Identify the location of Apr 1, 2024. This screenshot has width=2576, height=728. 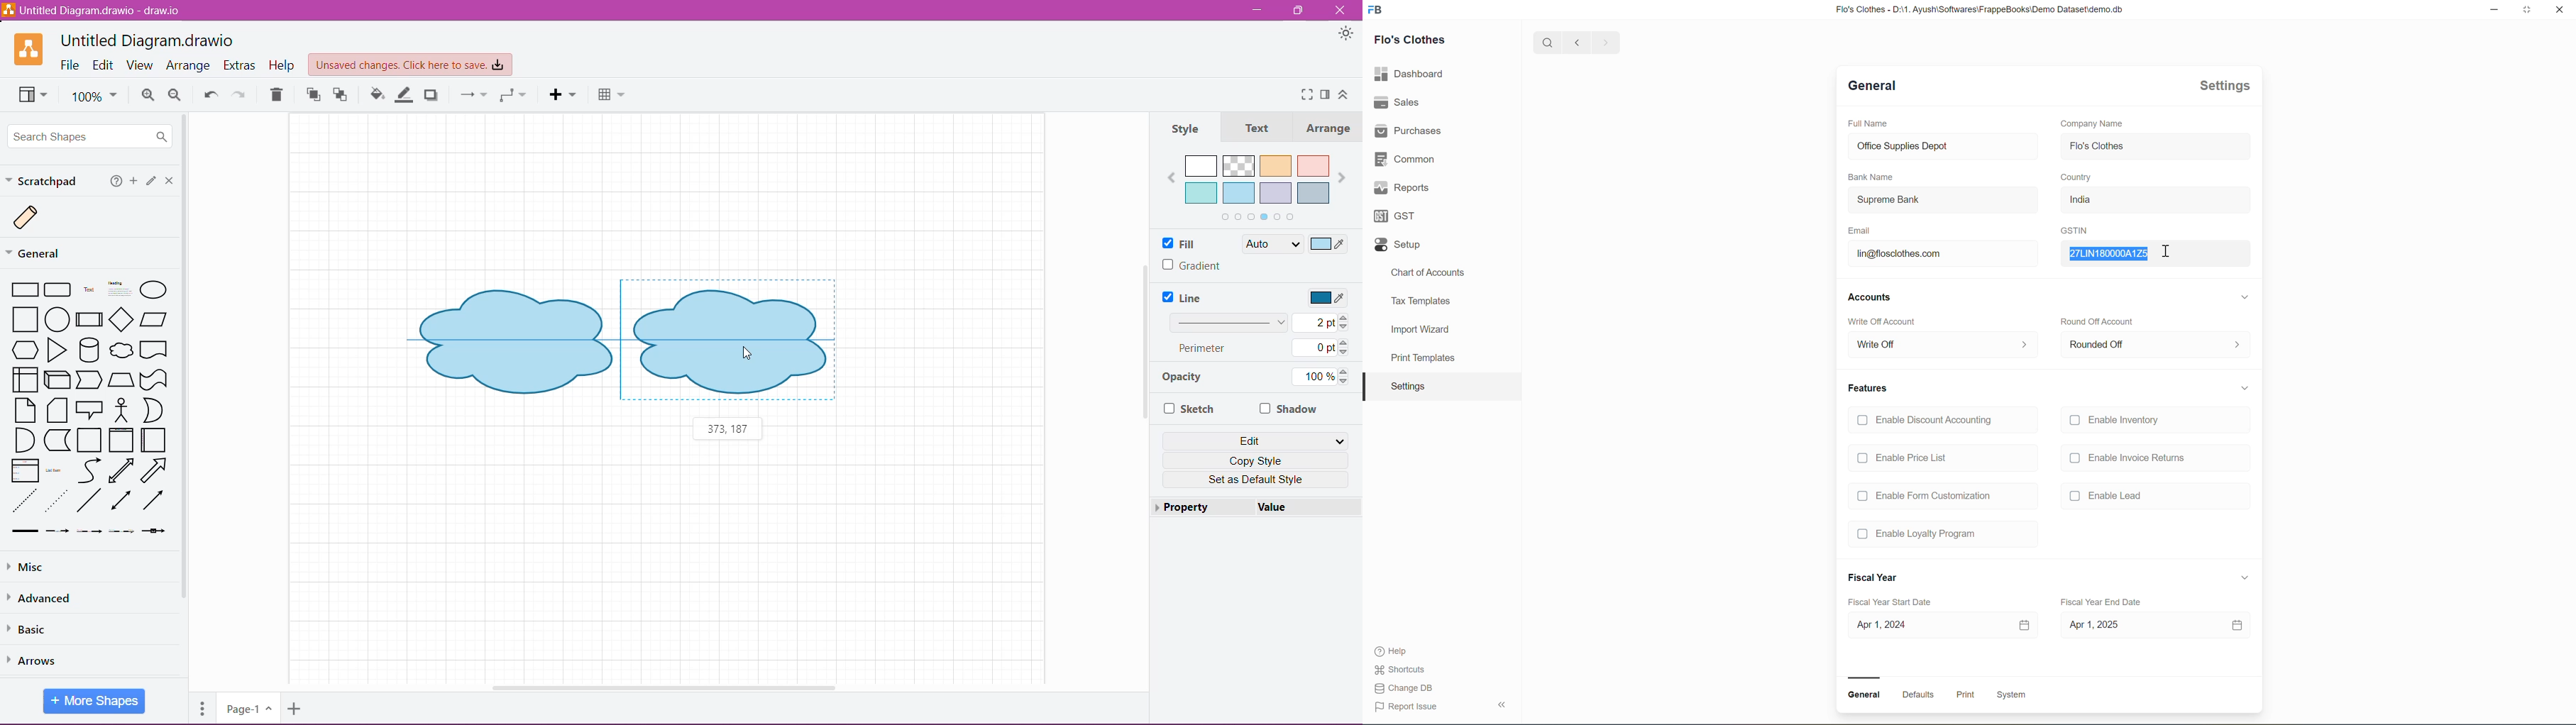
(1926, 625).